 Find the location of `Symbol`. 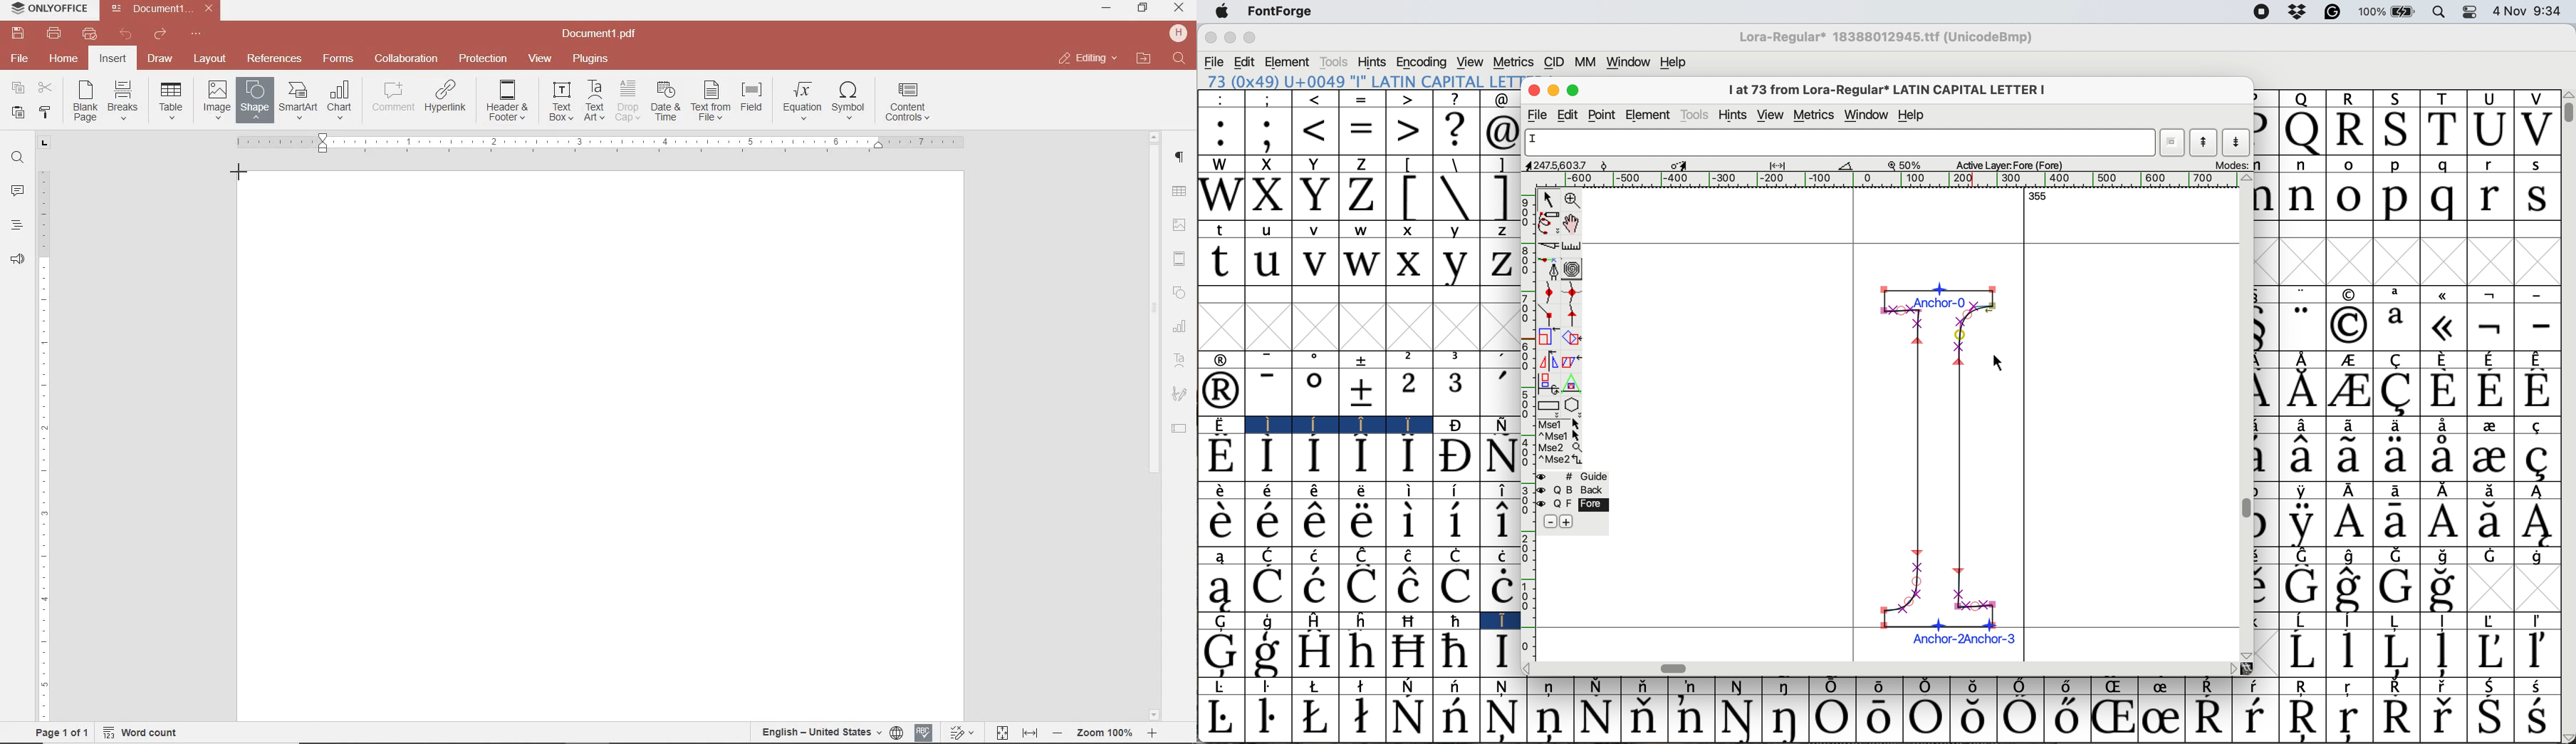

Symbol is located at coordinates (2398, 523).